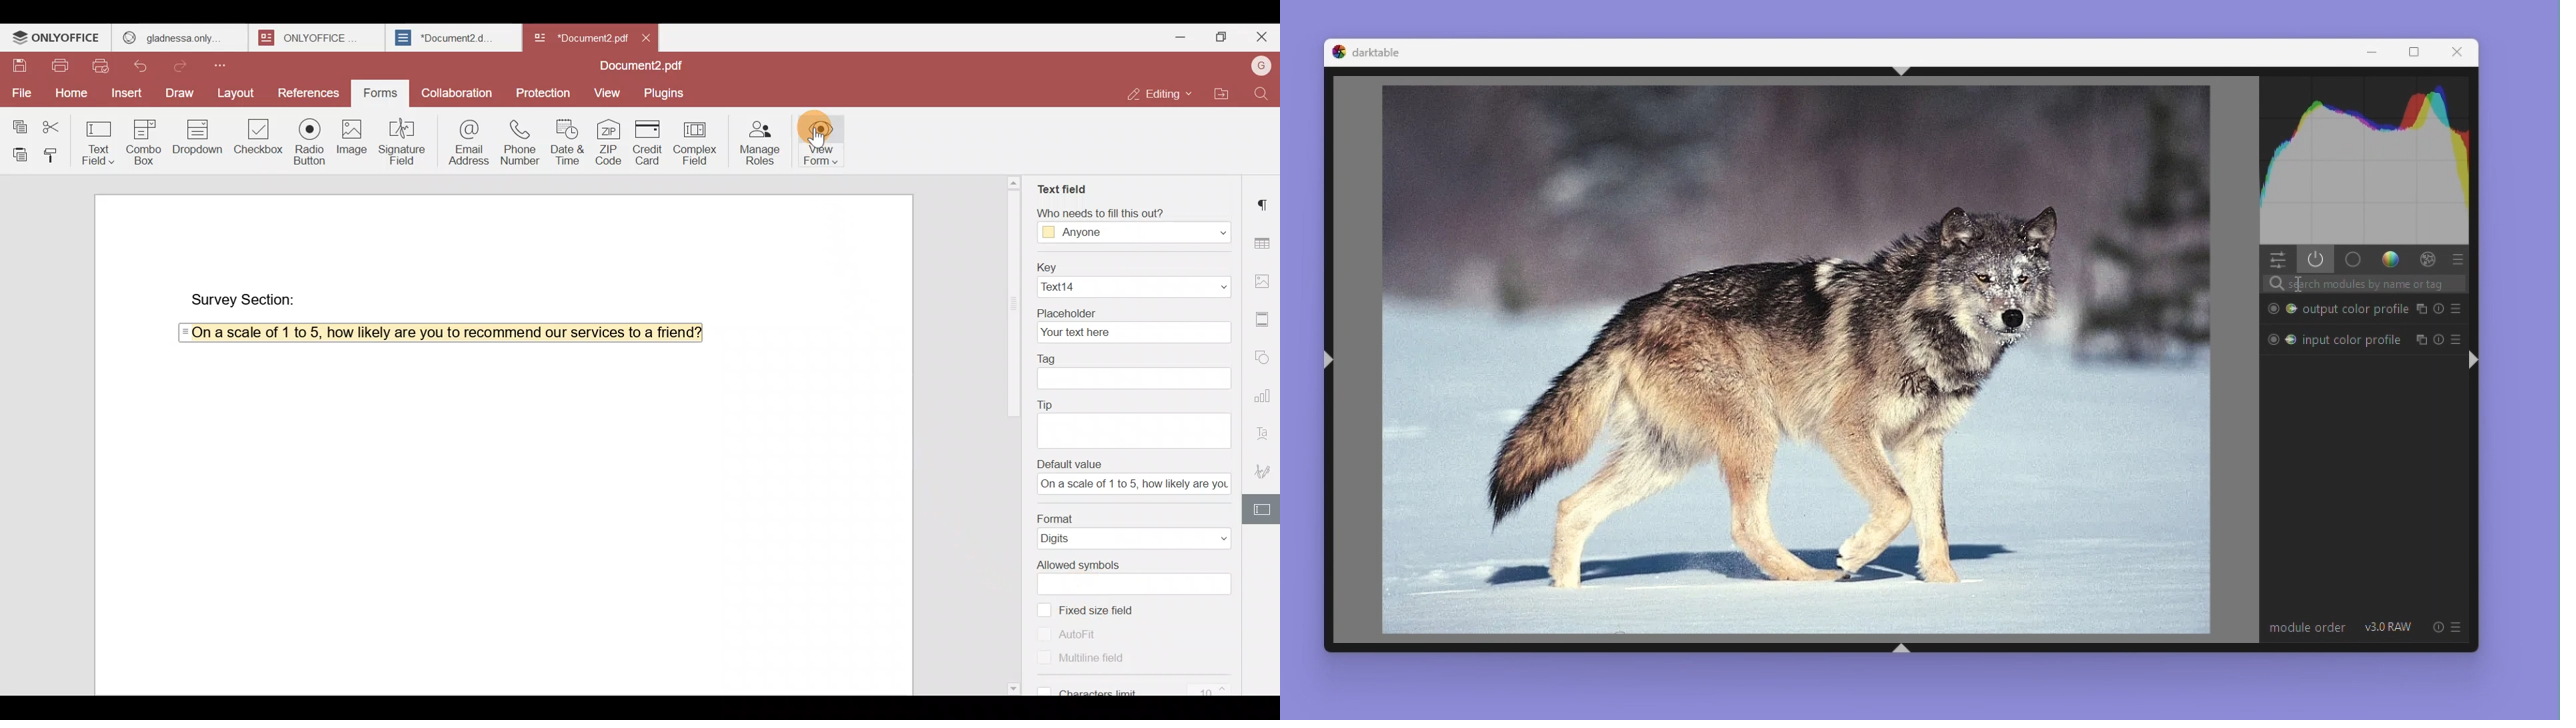 This screenshot has height=728, width=2576. Describe the element at coordinates (2439, 336) in the screenshot. I see `Reset` at that location.